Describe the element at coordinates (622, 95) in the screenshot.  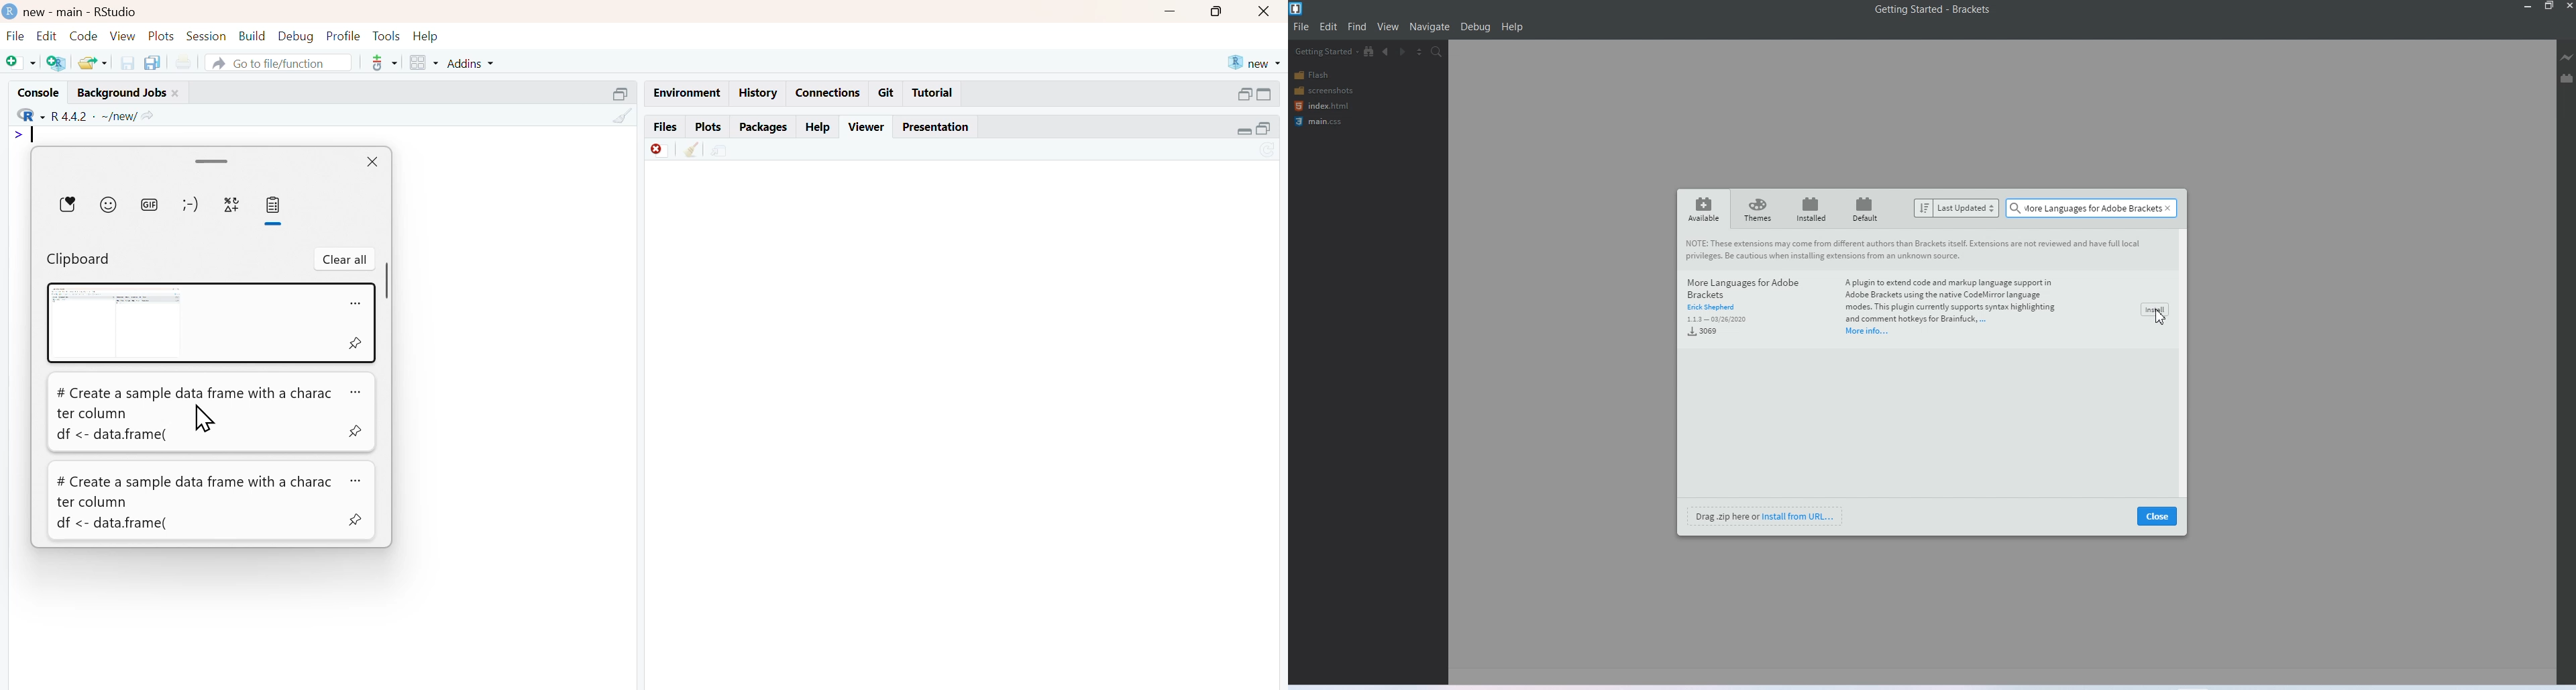
I see `` at that location.